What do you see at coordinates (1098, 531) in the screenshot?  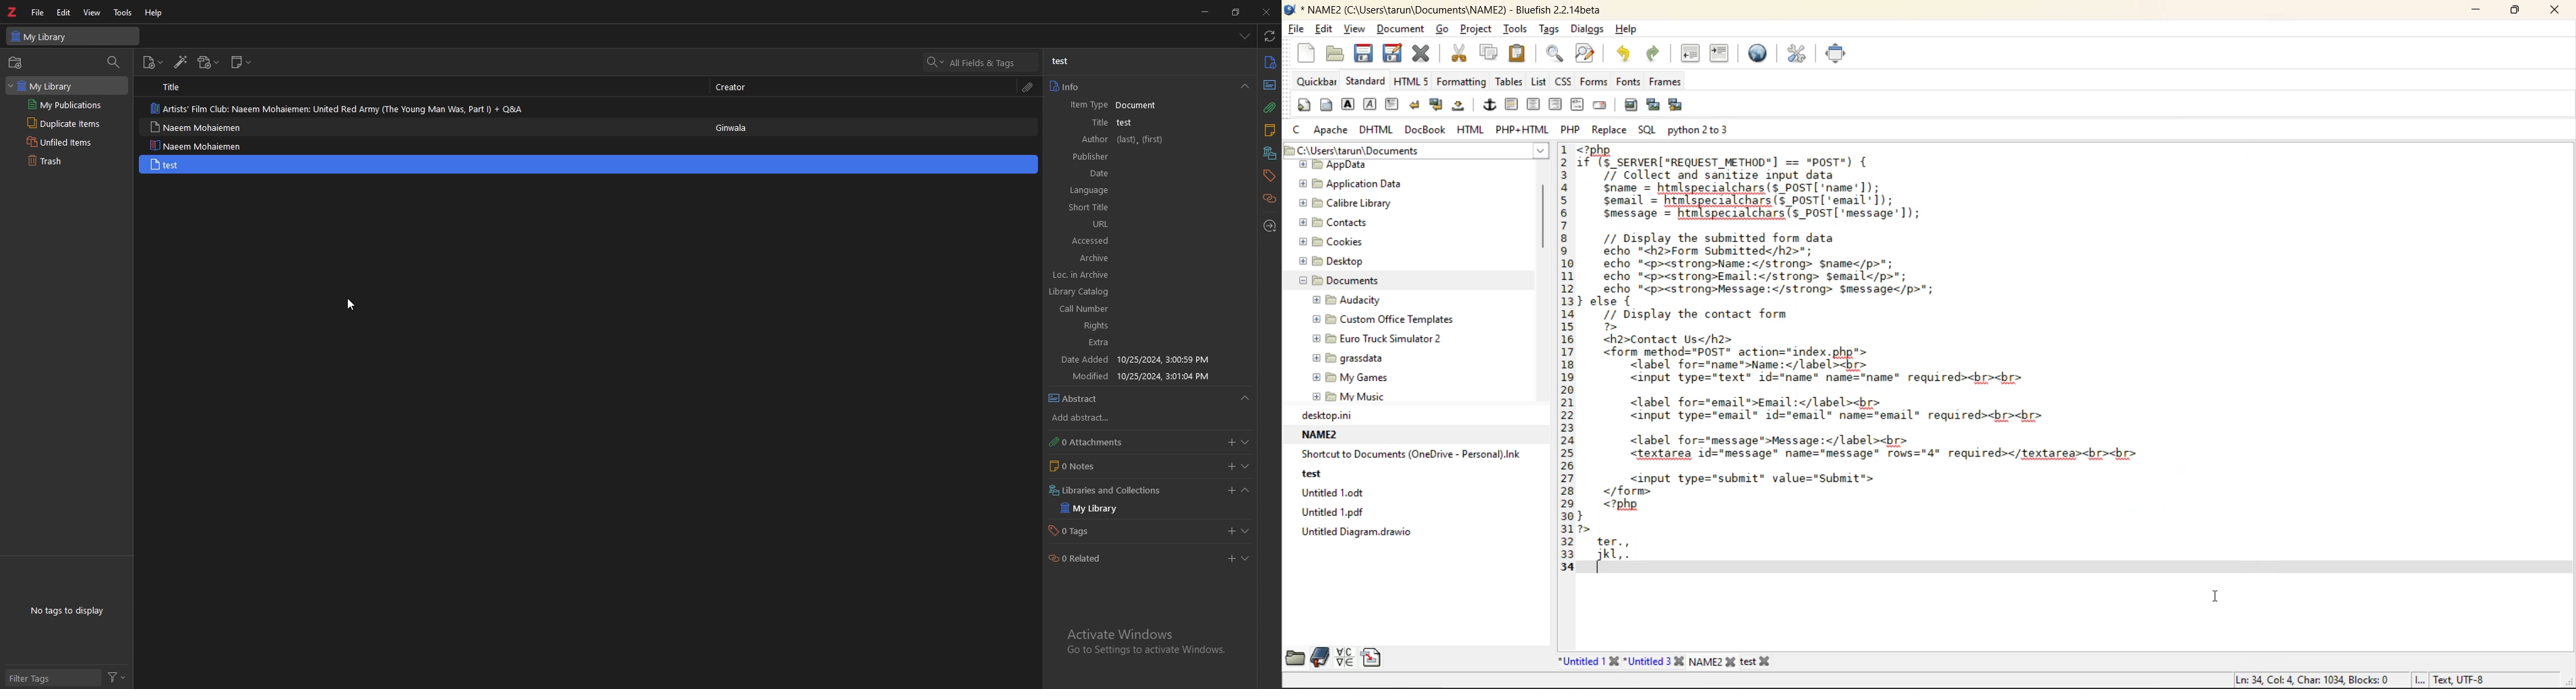 I see `0 tags` at bounding box center [1098, 531].